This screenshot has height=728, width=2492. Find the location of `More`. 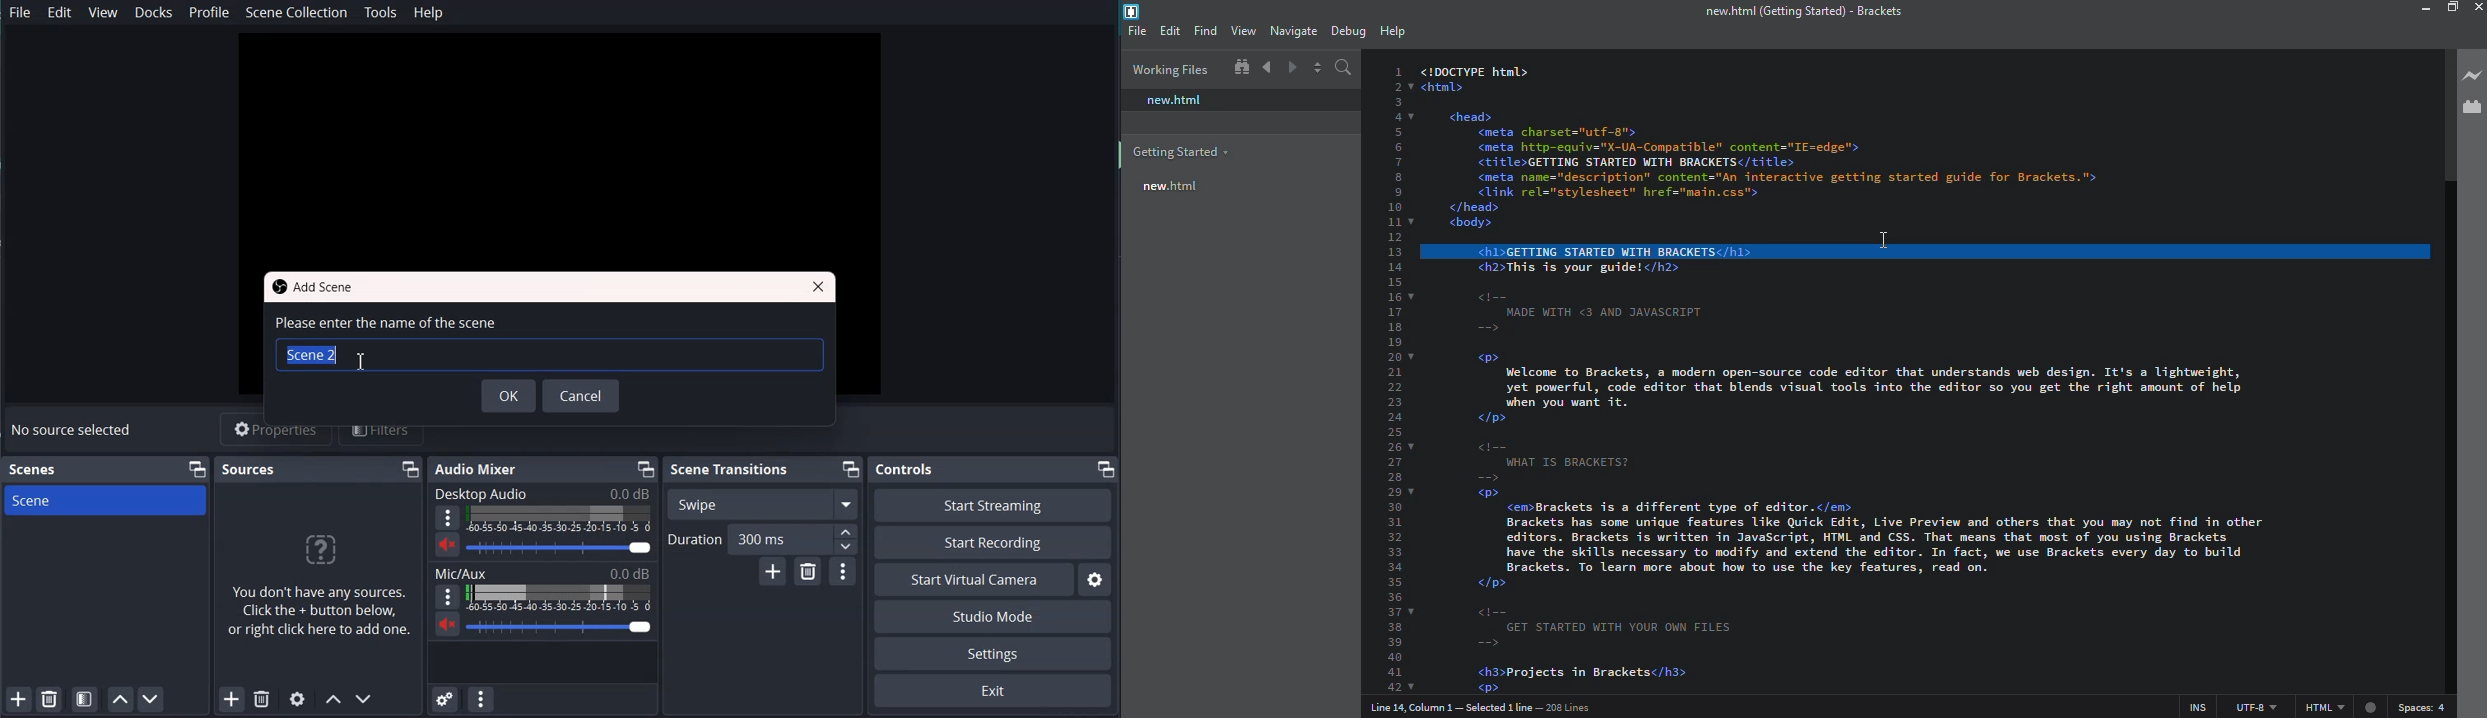

More is located at coordinates (448, 596).